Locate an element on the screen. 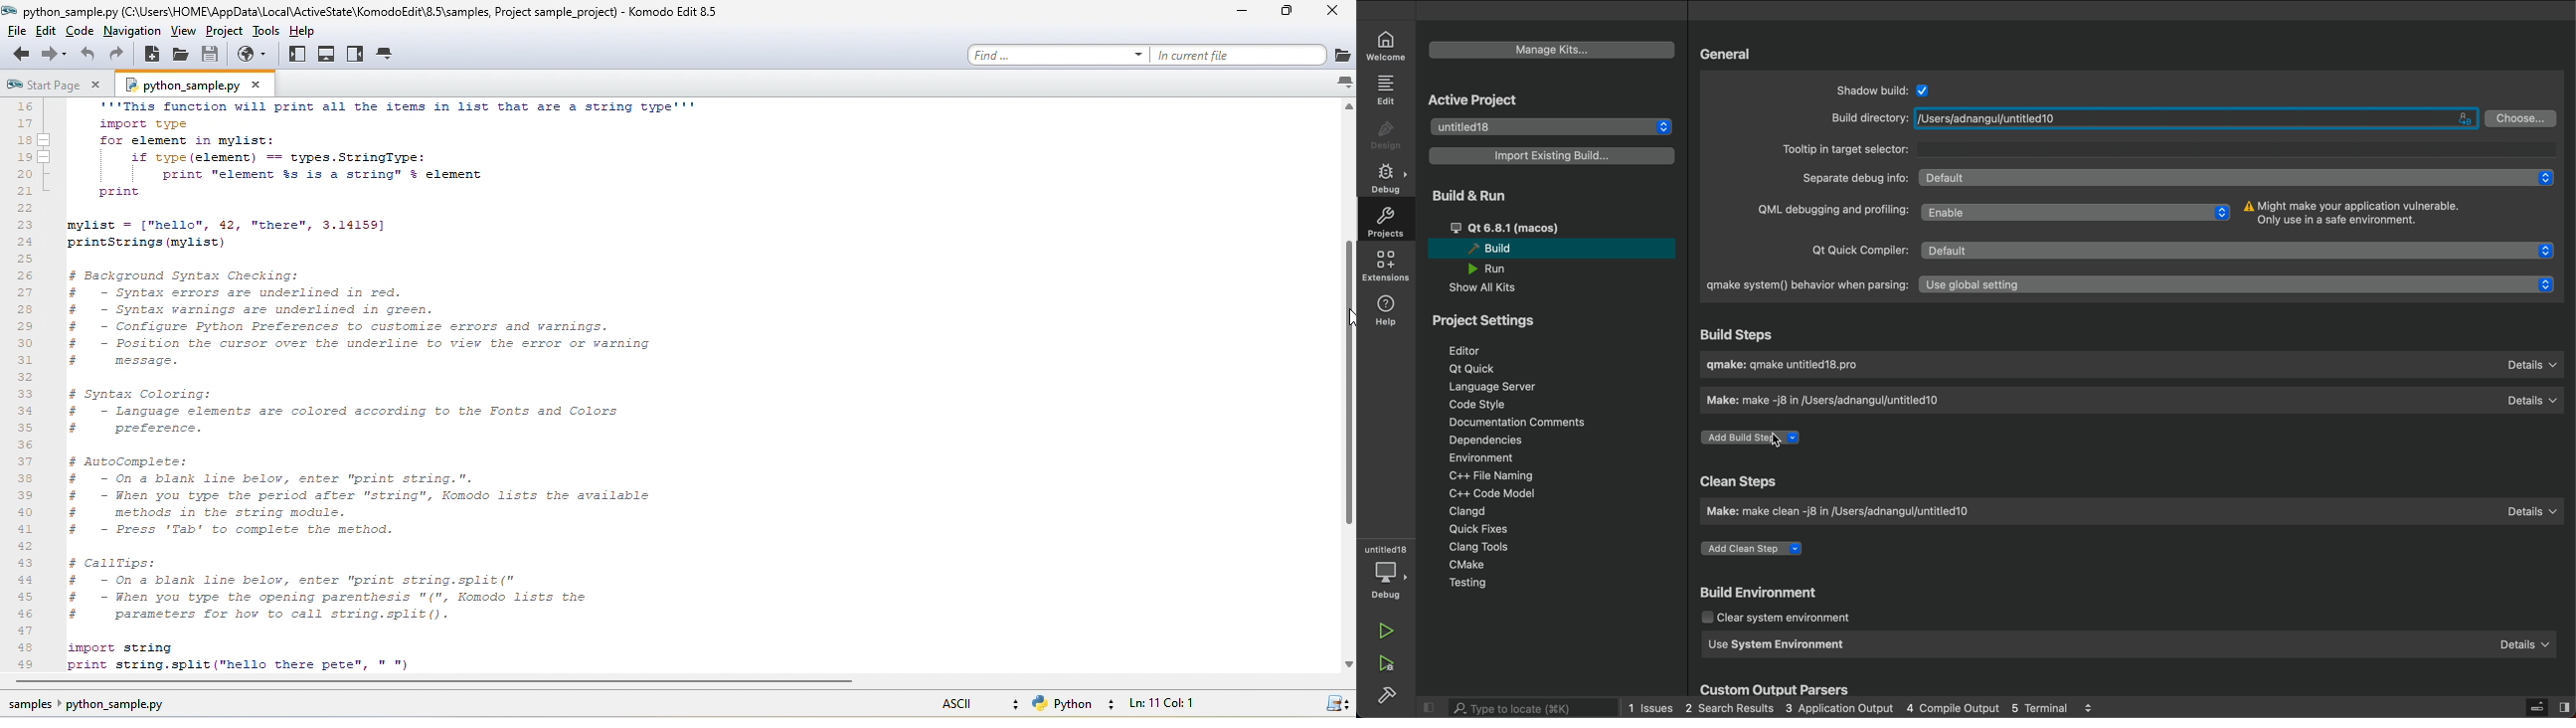 The width and height of the screenshot is (2576, 728). close slidebar is located at coordinates (1433, 707).